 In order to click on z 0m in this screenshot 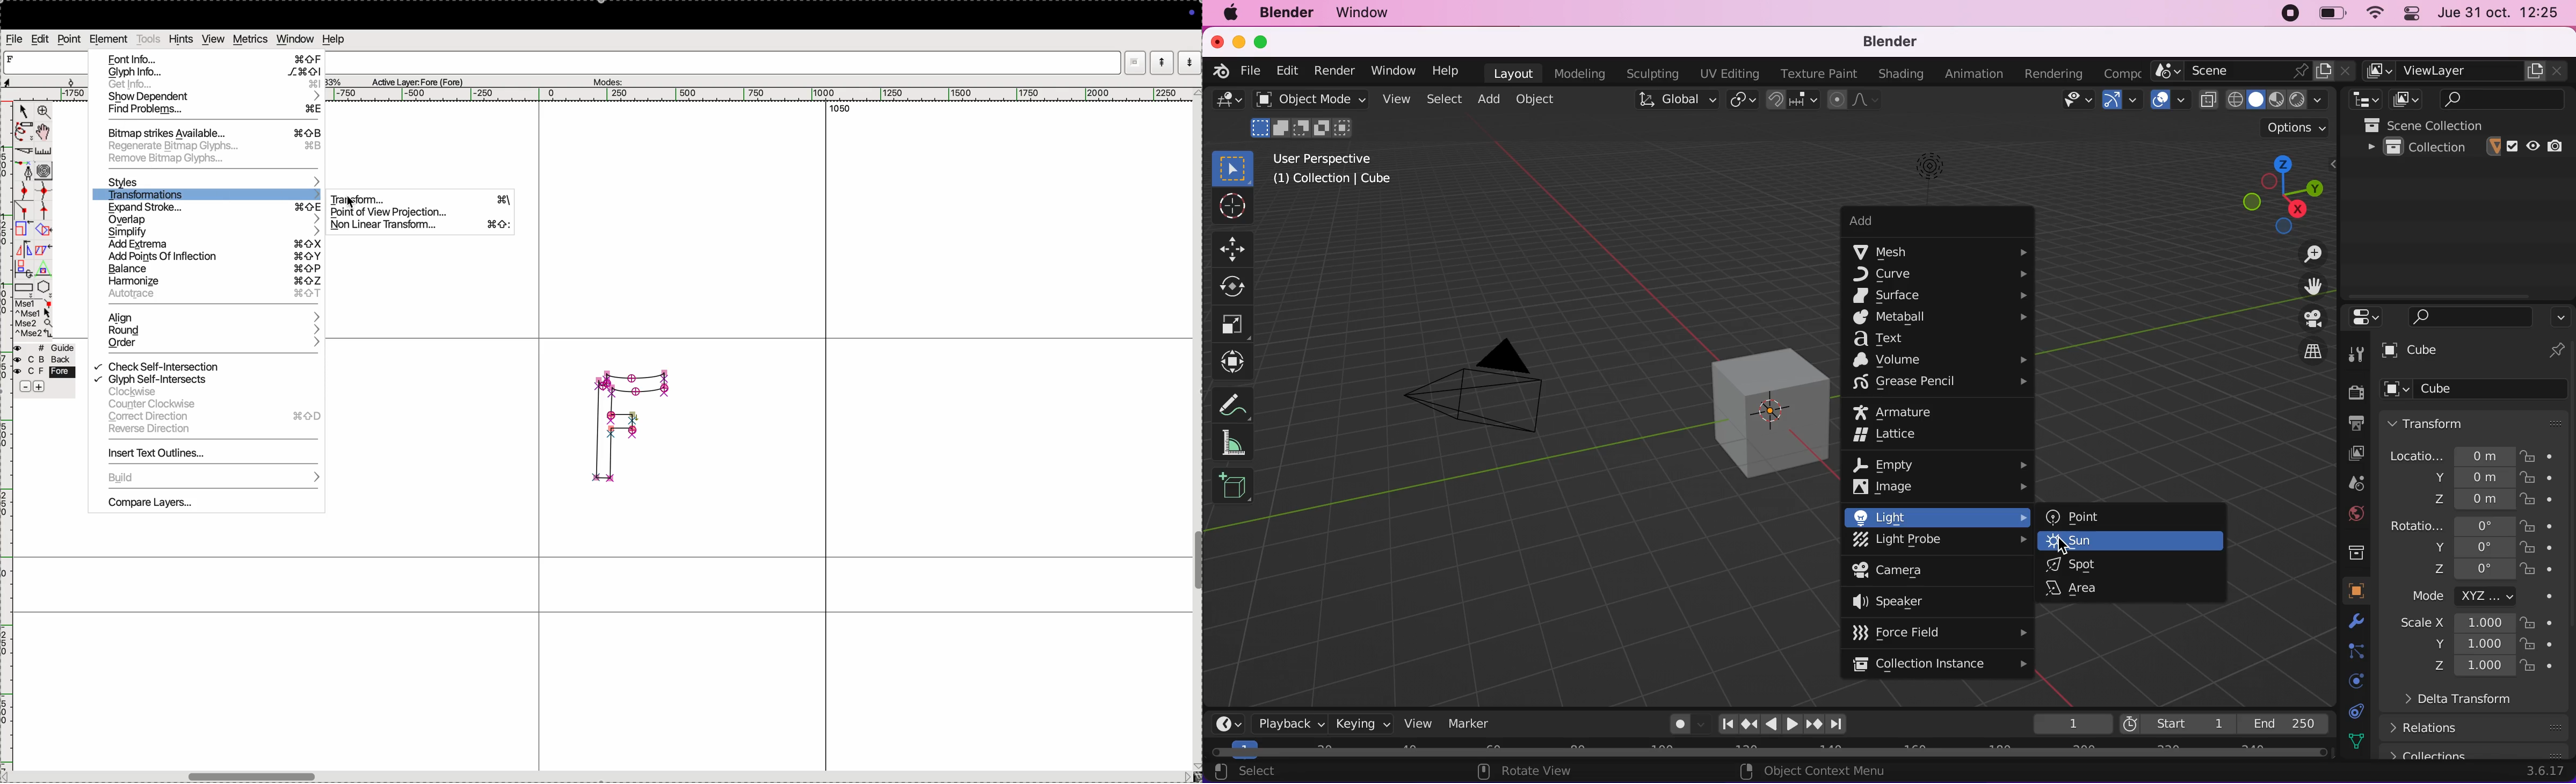, I will do `click(2469, 500)`.